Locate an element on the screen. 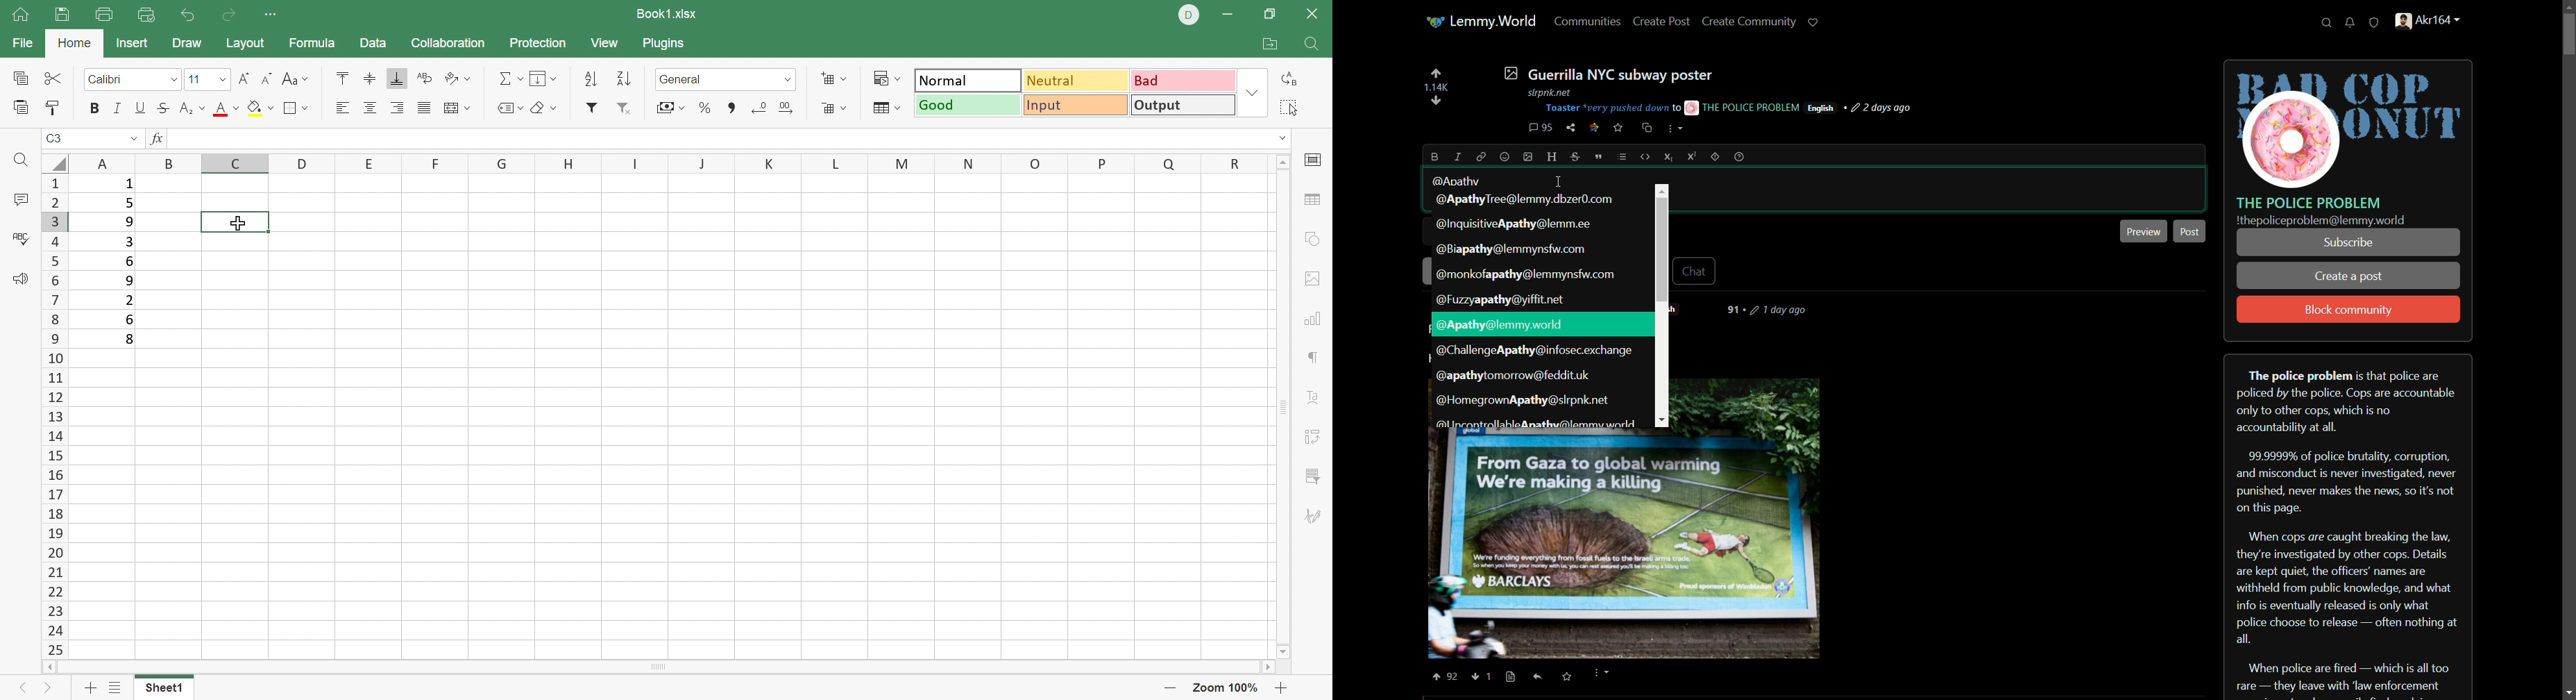 The image size is (2576, 700). Justified is located at coordinates (424, 108).